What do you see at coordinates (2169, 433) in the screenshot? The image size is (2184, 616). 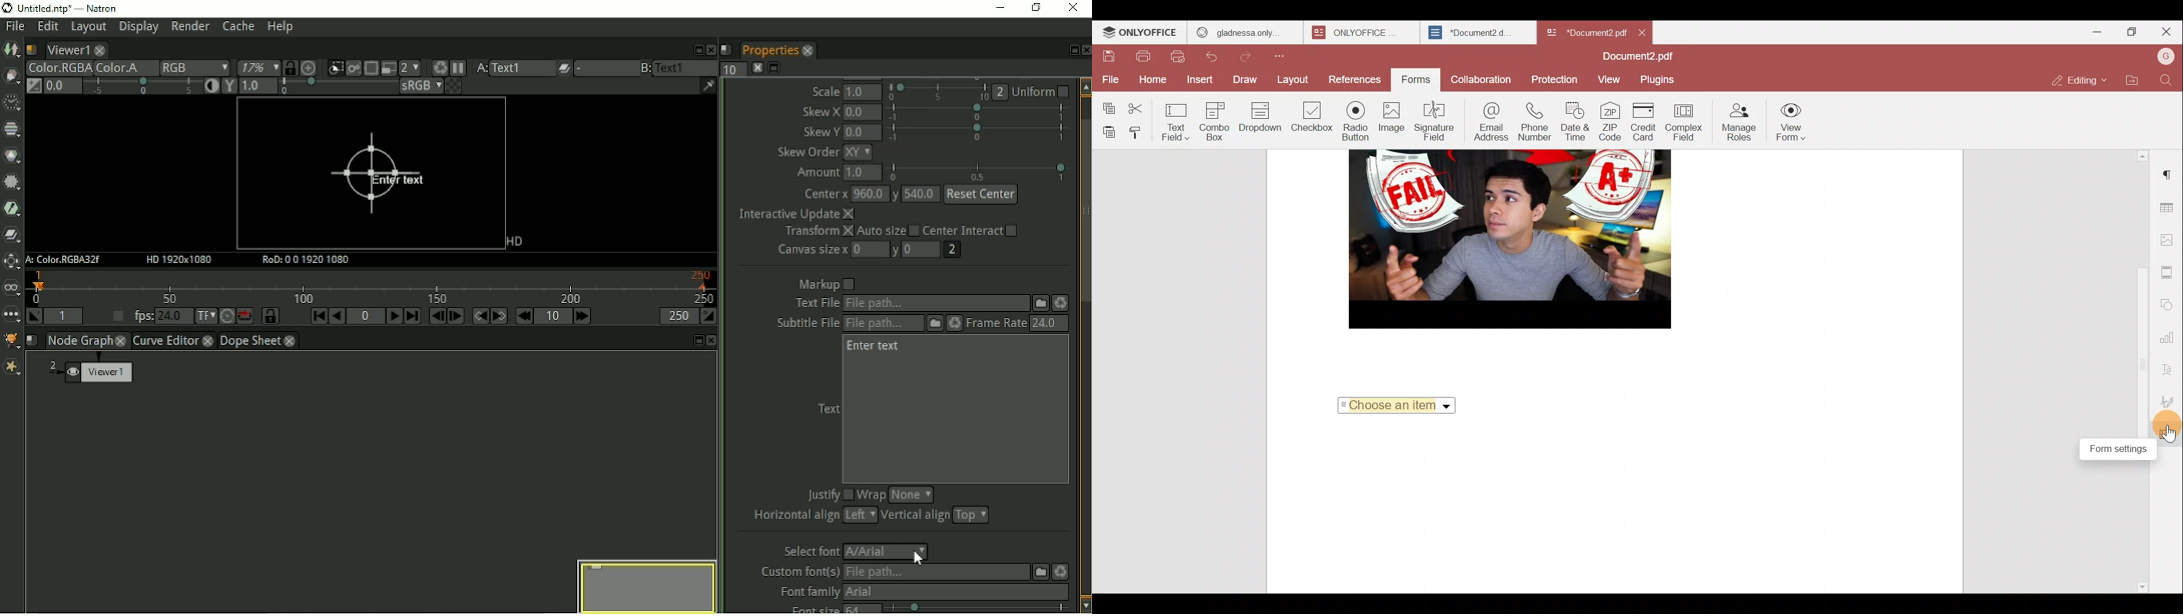 I see `Form settings` at bounding box center [2169, 433].